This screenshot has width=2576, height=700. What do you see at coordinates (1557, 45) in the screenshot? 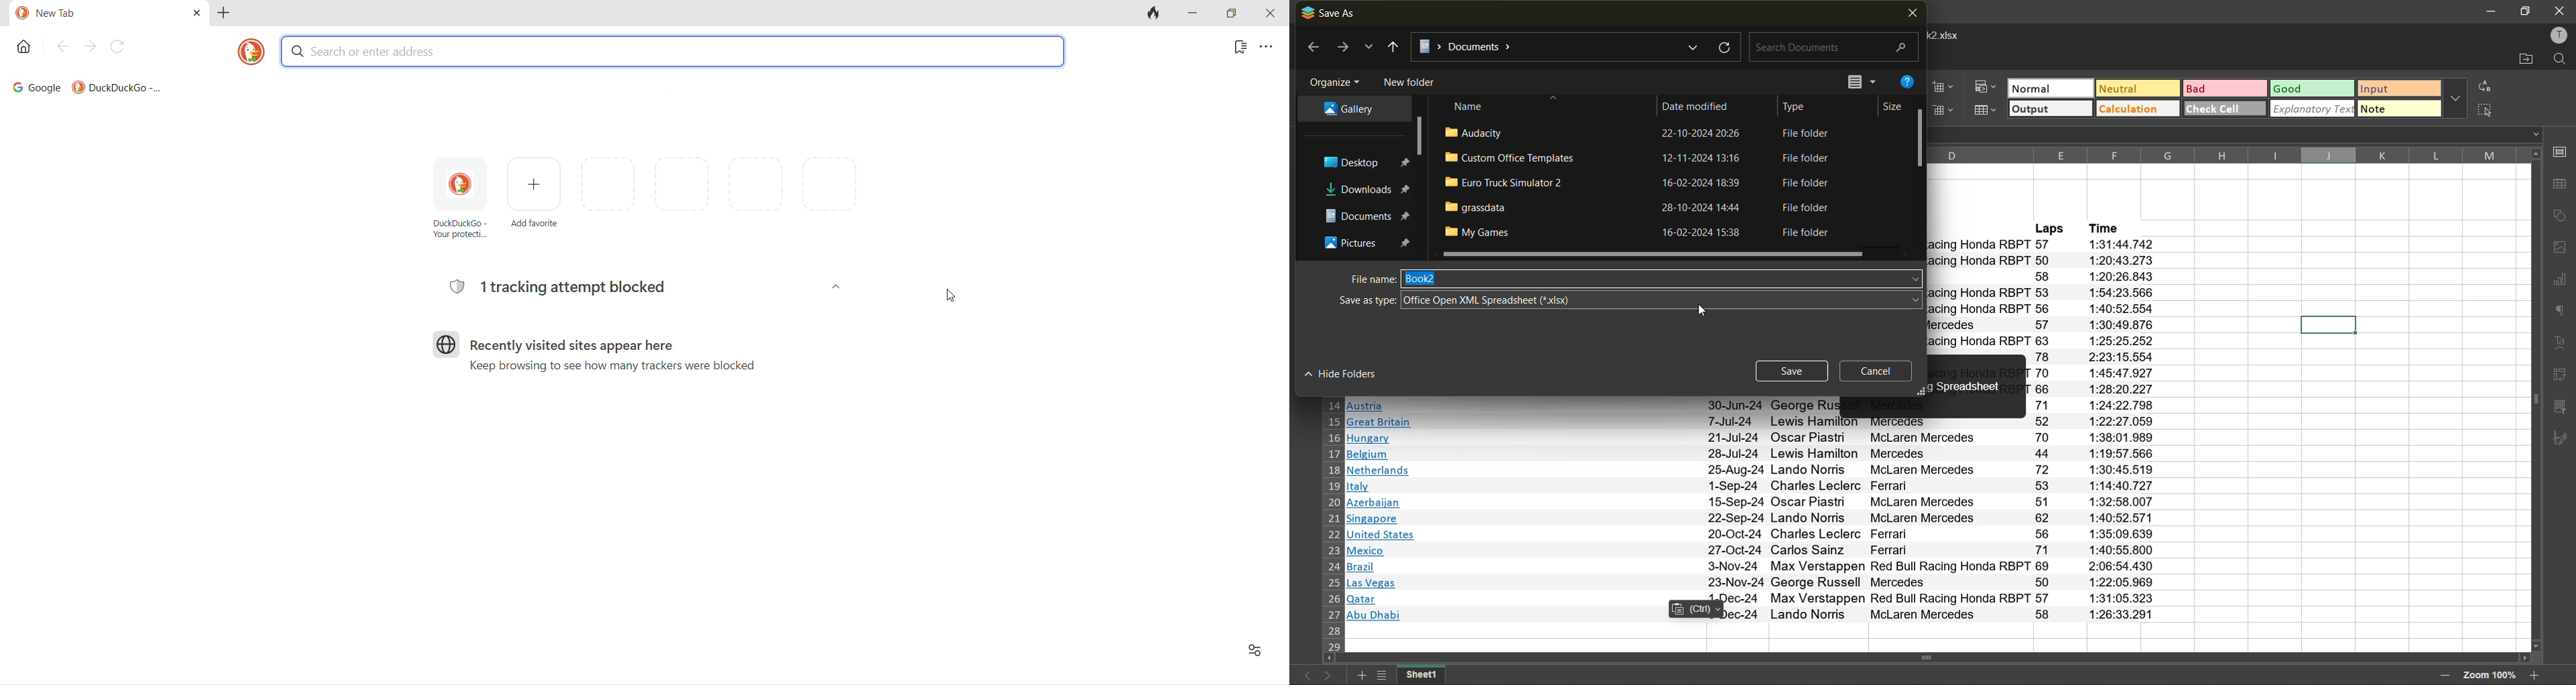
I see `file location` at bounding box center [1557, 45].